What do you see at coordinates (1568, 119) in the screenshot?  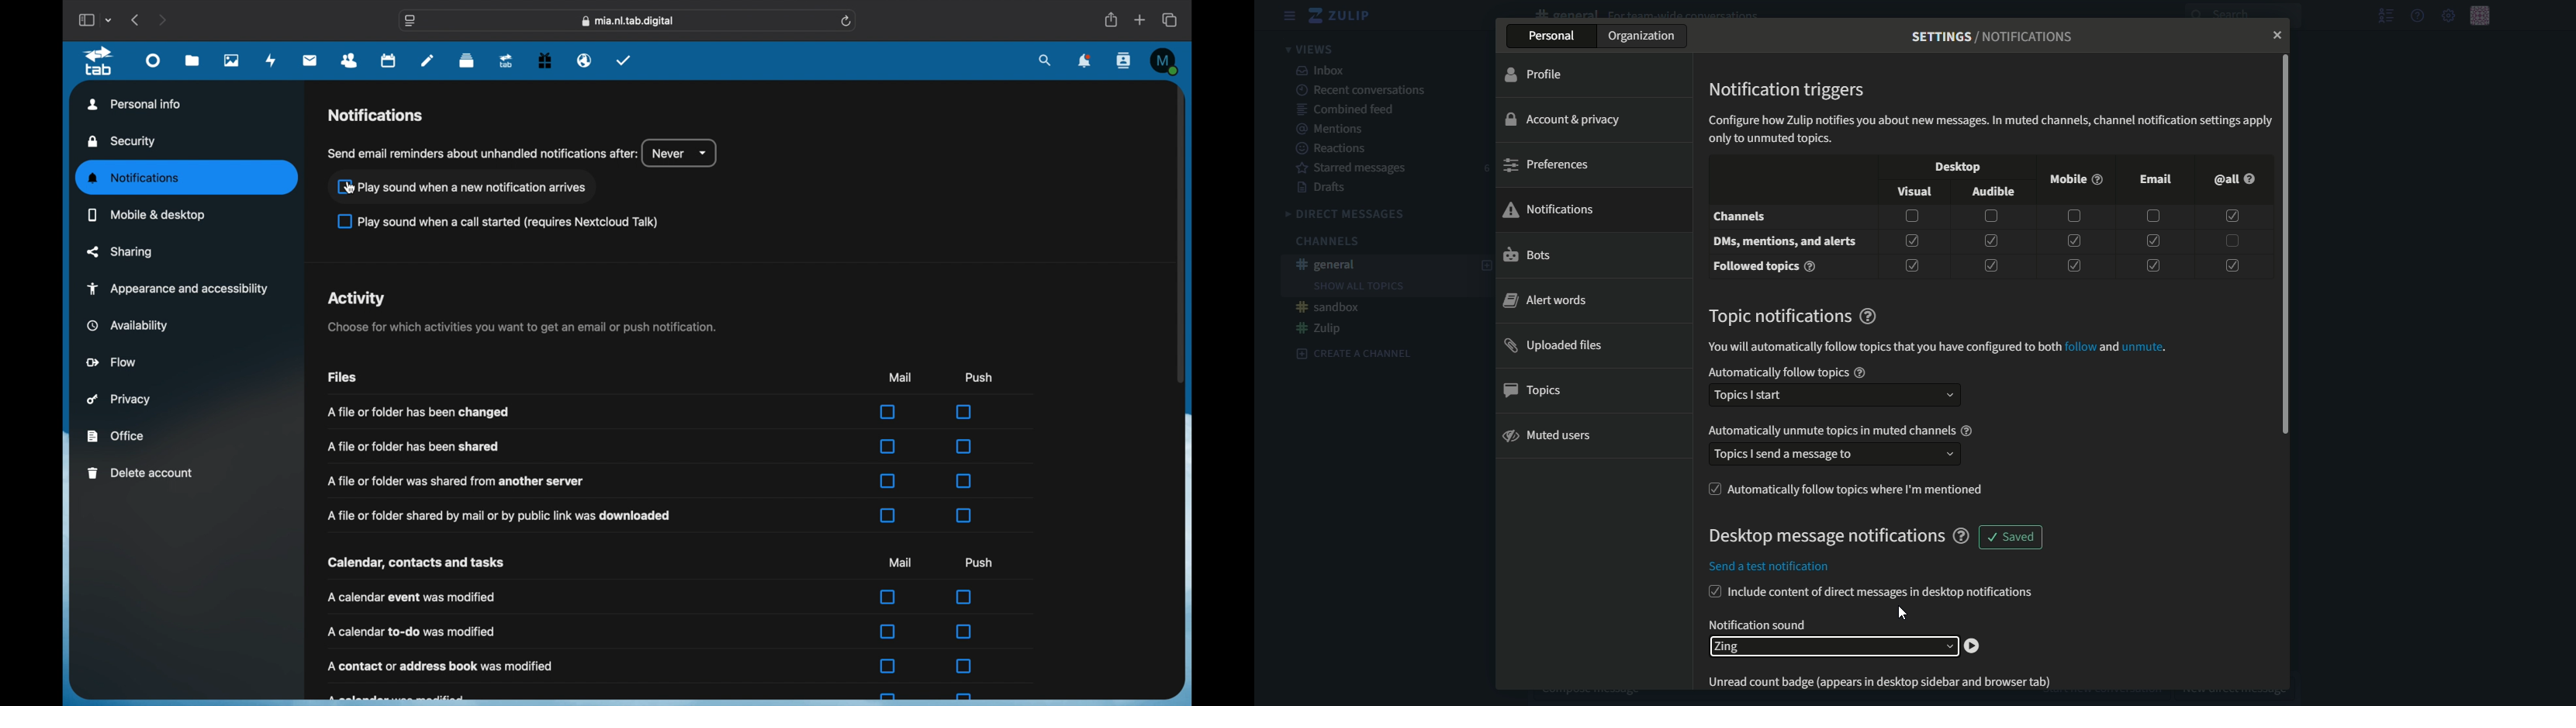 I see `account and privacy` at bounding box center [1568, 119].